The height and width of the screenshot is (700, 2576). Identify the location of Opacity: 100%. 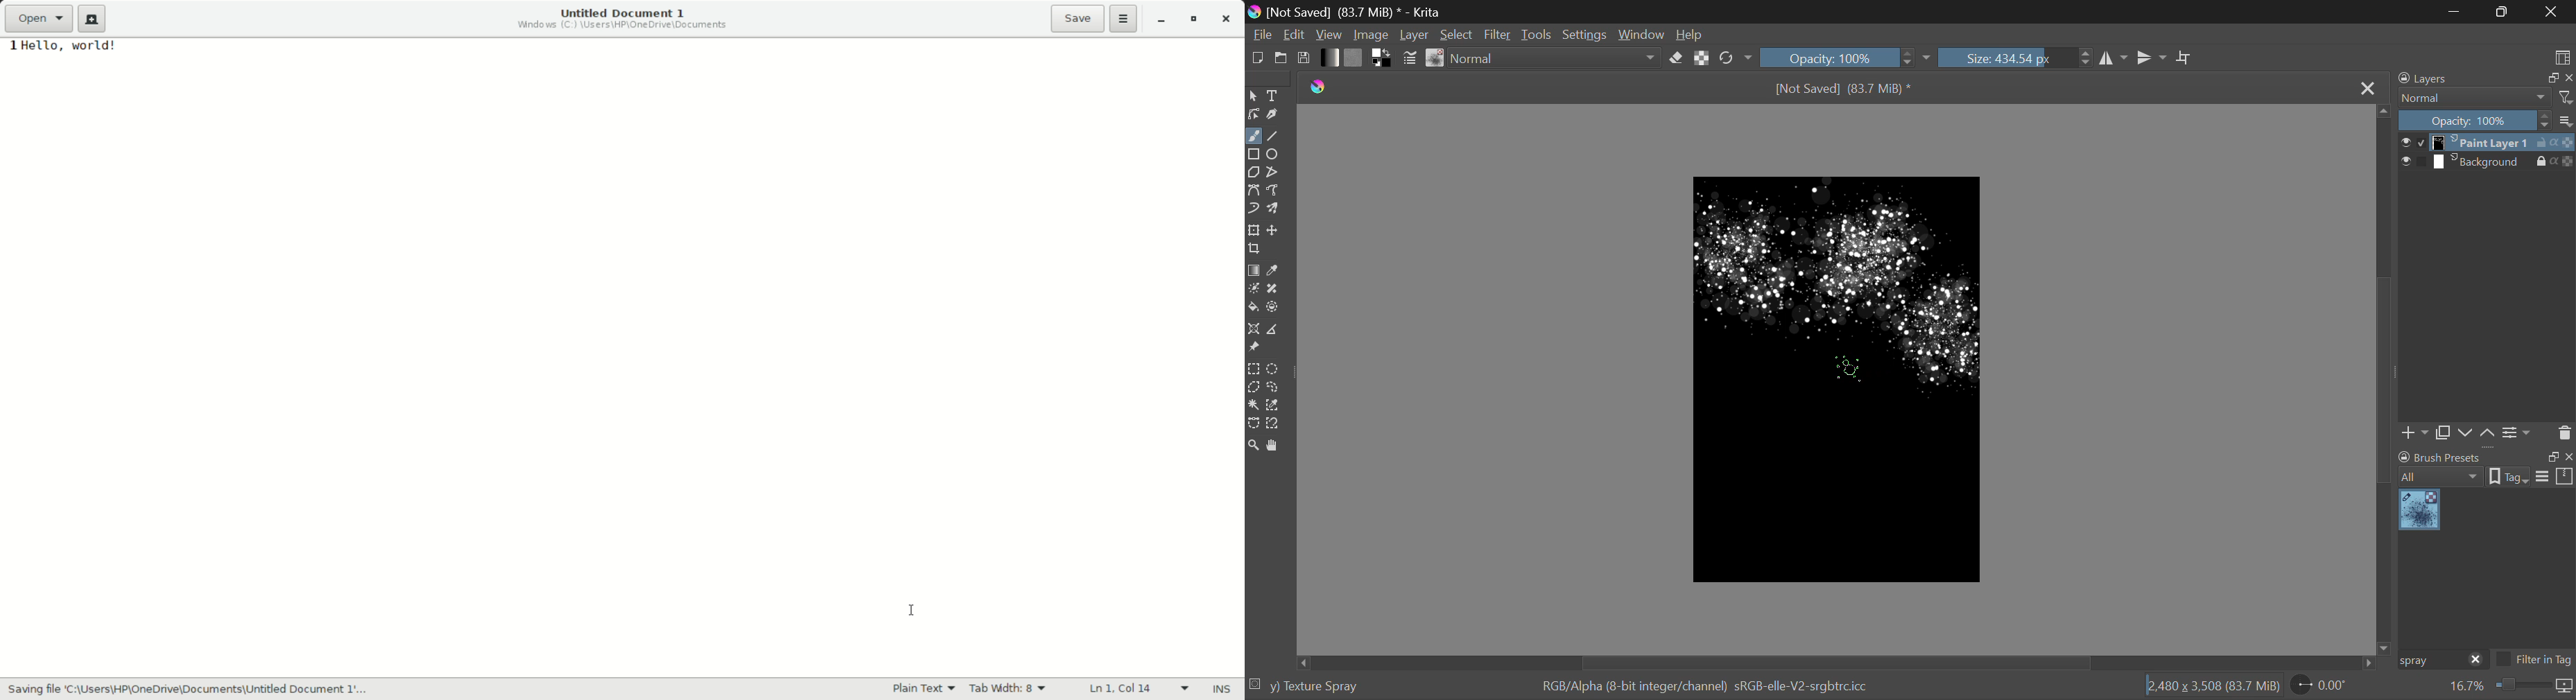
(2475, 121).